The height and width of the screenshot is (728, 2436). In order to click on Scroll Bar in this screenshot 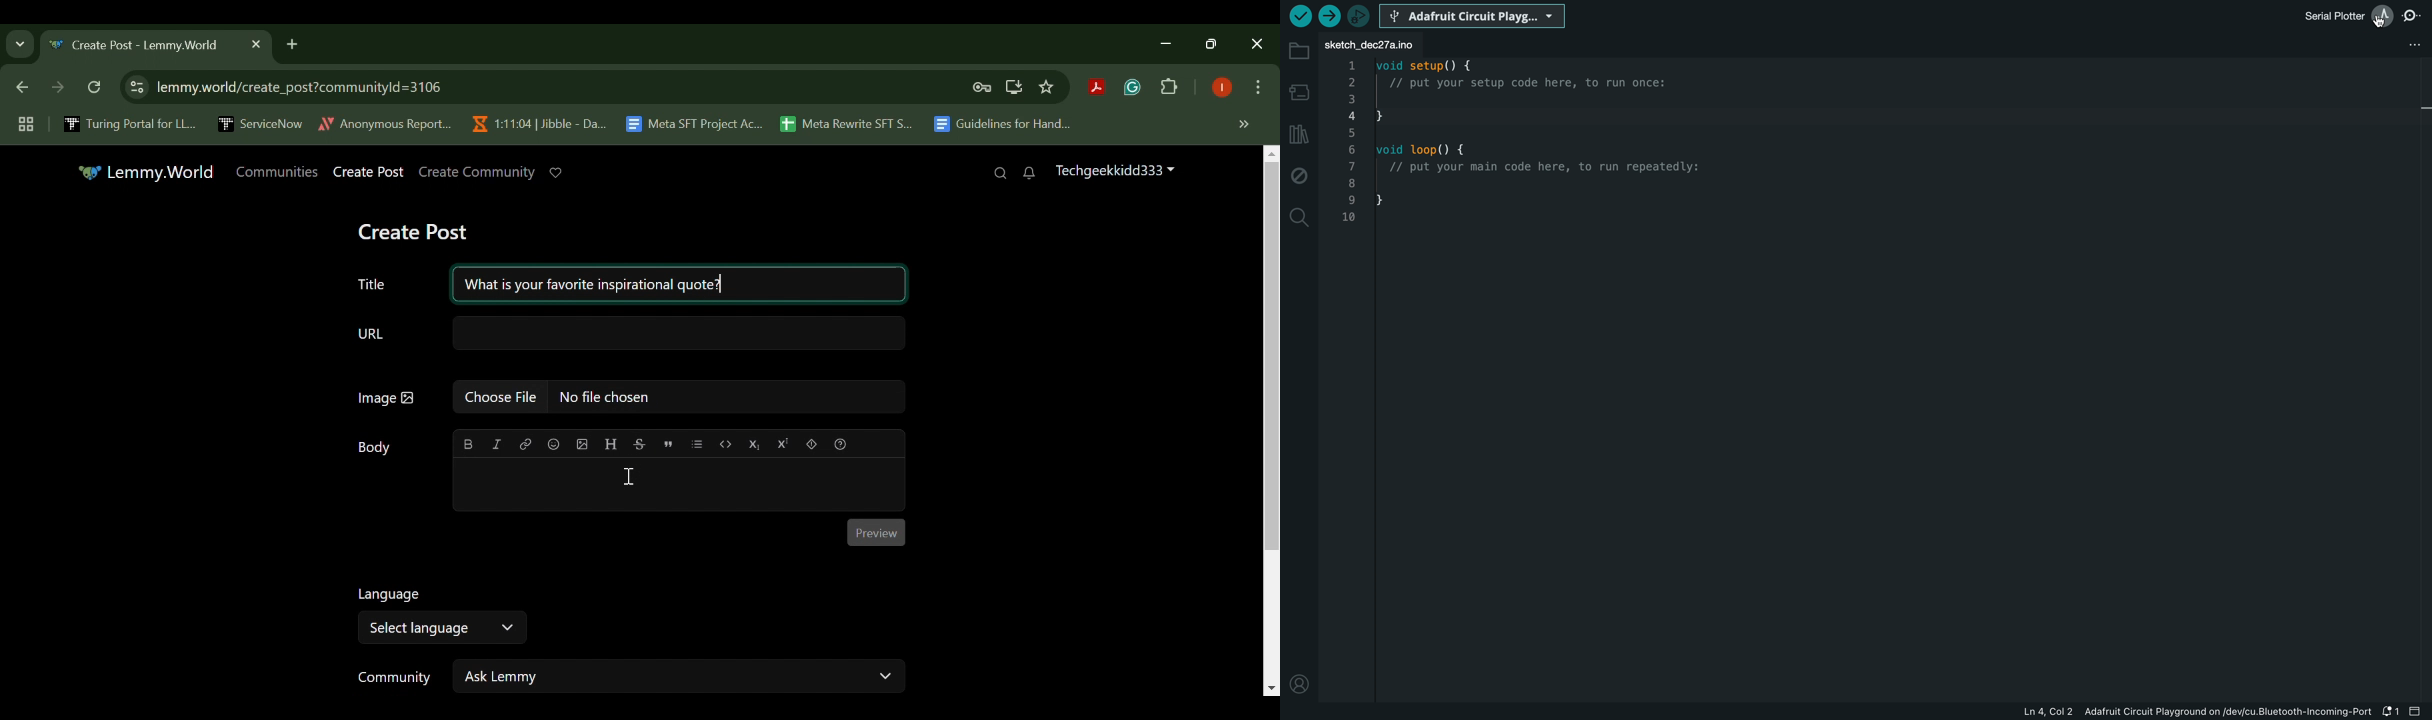, I will do `click(1272, 419)`.